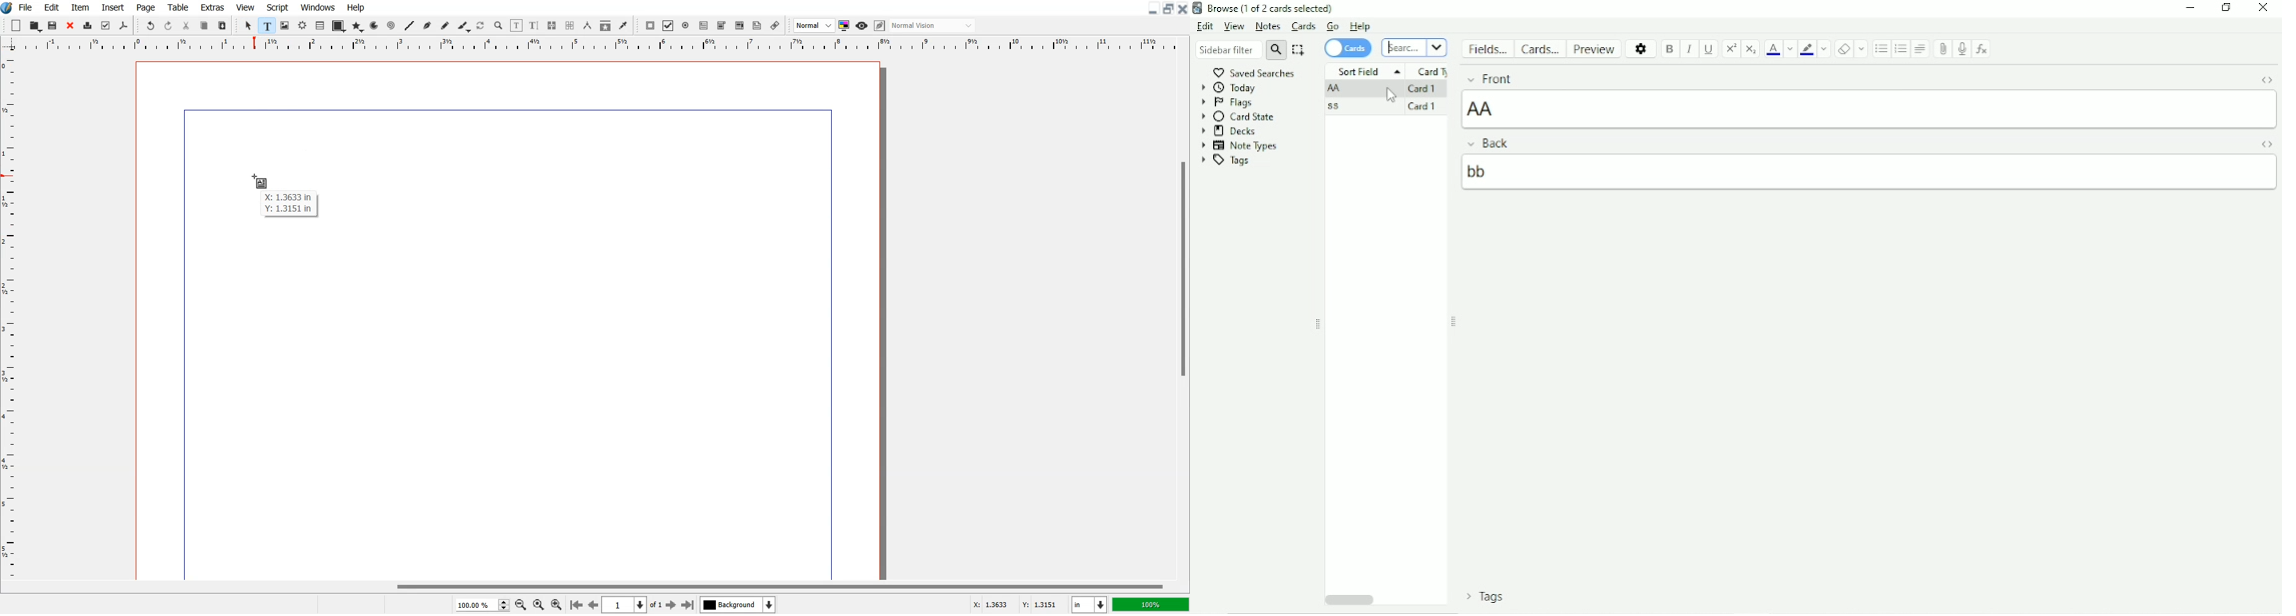  What do you see at coordinates (1227, 103) in the screenshot?
I see `Flags` at bounding box center [1227, 103].